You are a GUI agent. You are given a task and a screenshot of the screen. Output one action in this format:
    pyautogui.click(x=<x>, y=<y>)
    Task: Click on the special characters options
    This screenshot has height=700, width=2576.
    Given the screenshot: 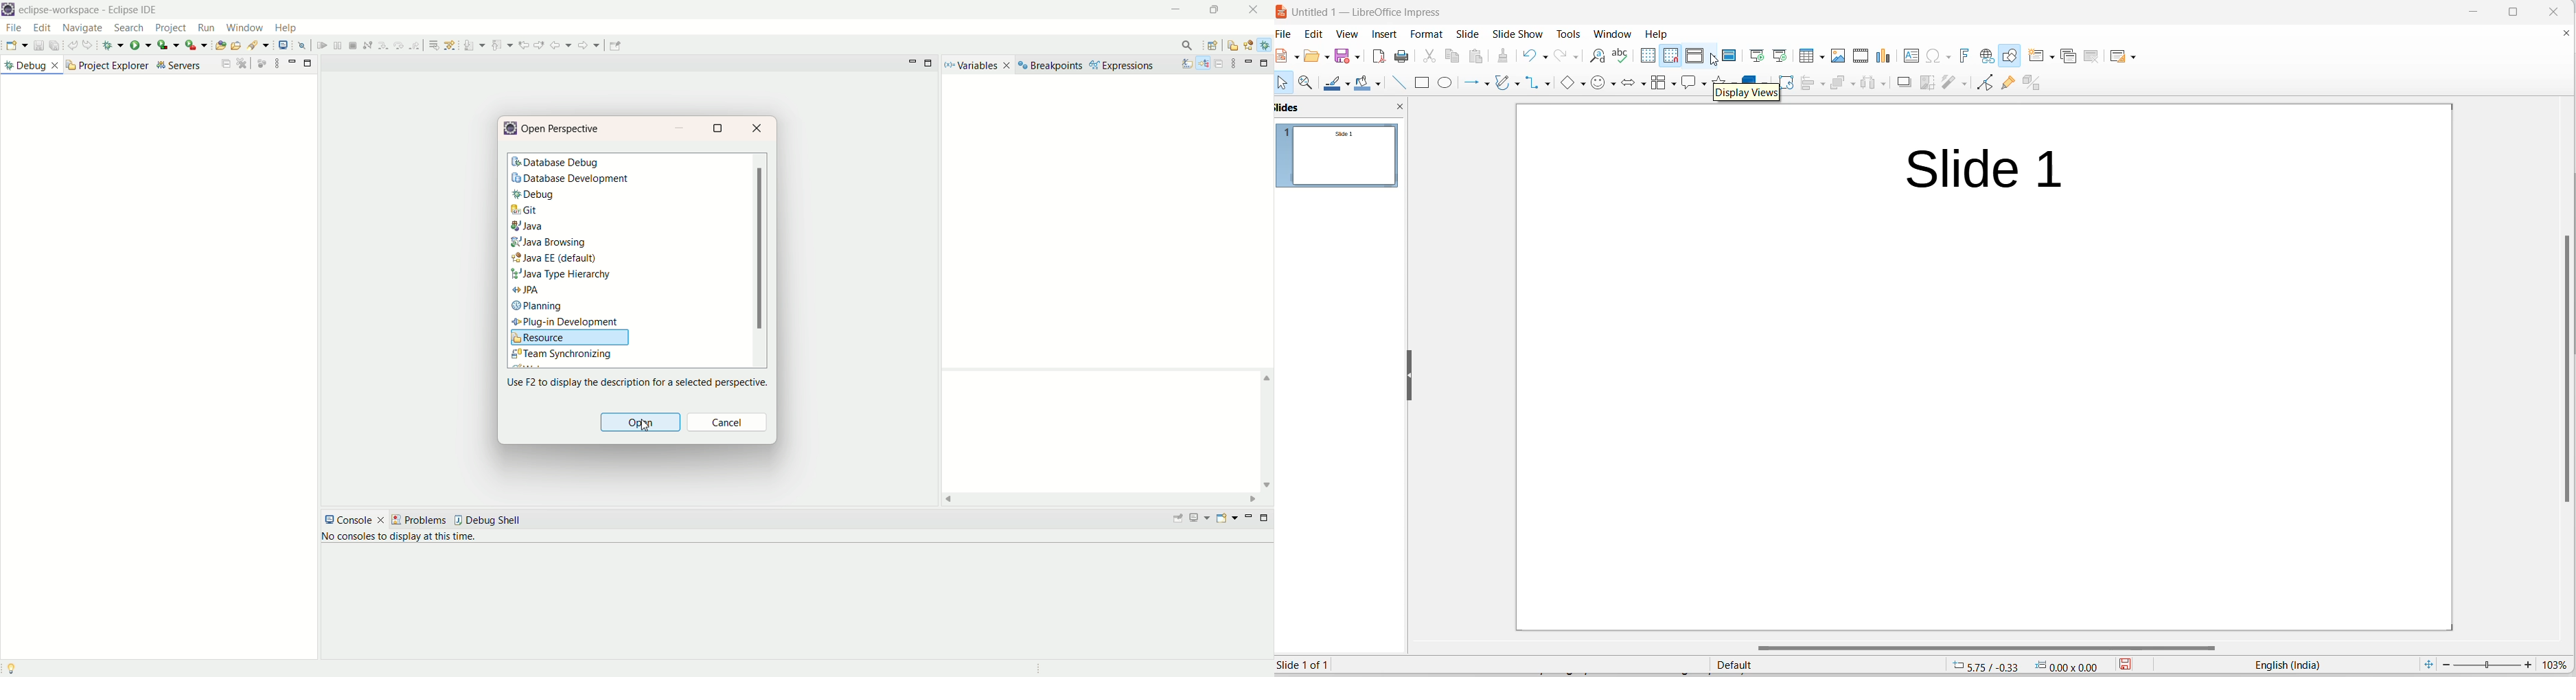 What is the action you would take?
    pyautogui.click(x=1948, y=55)
    